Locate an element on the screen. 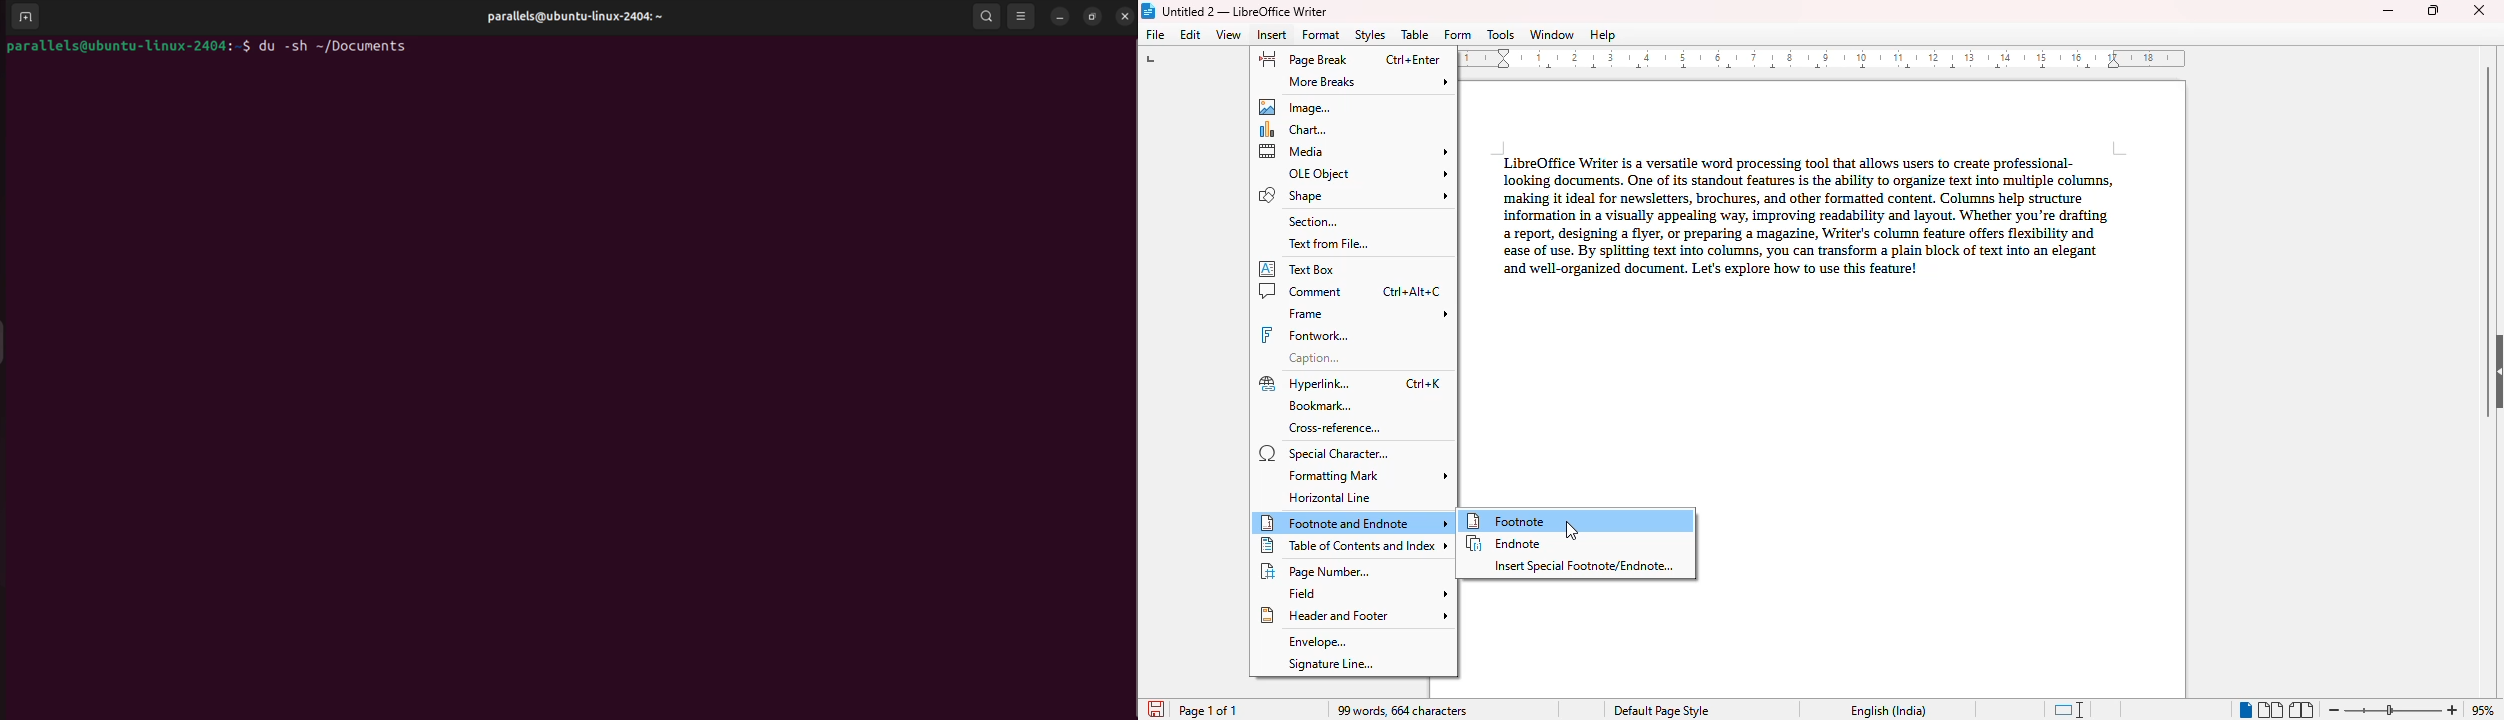 Image resolution: width=2520 pixels, height=728 pixels. caption is located at coordinates (1315, 358).